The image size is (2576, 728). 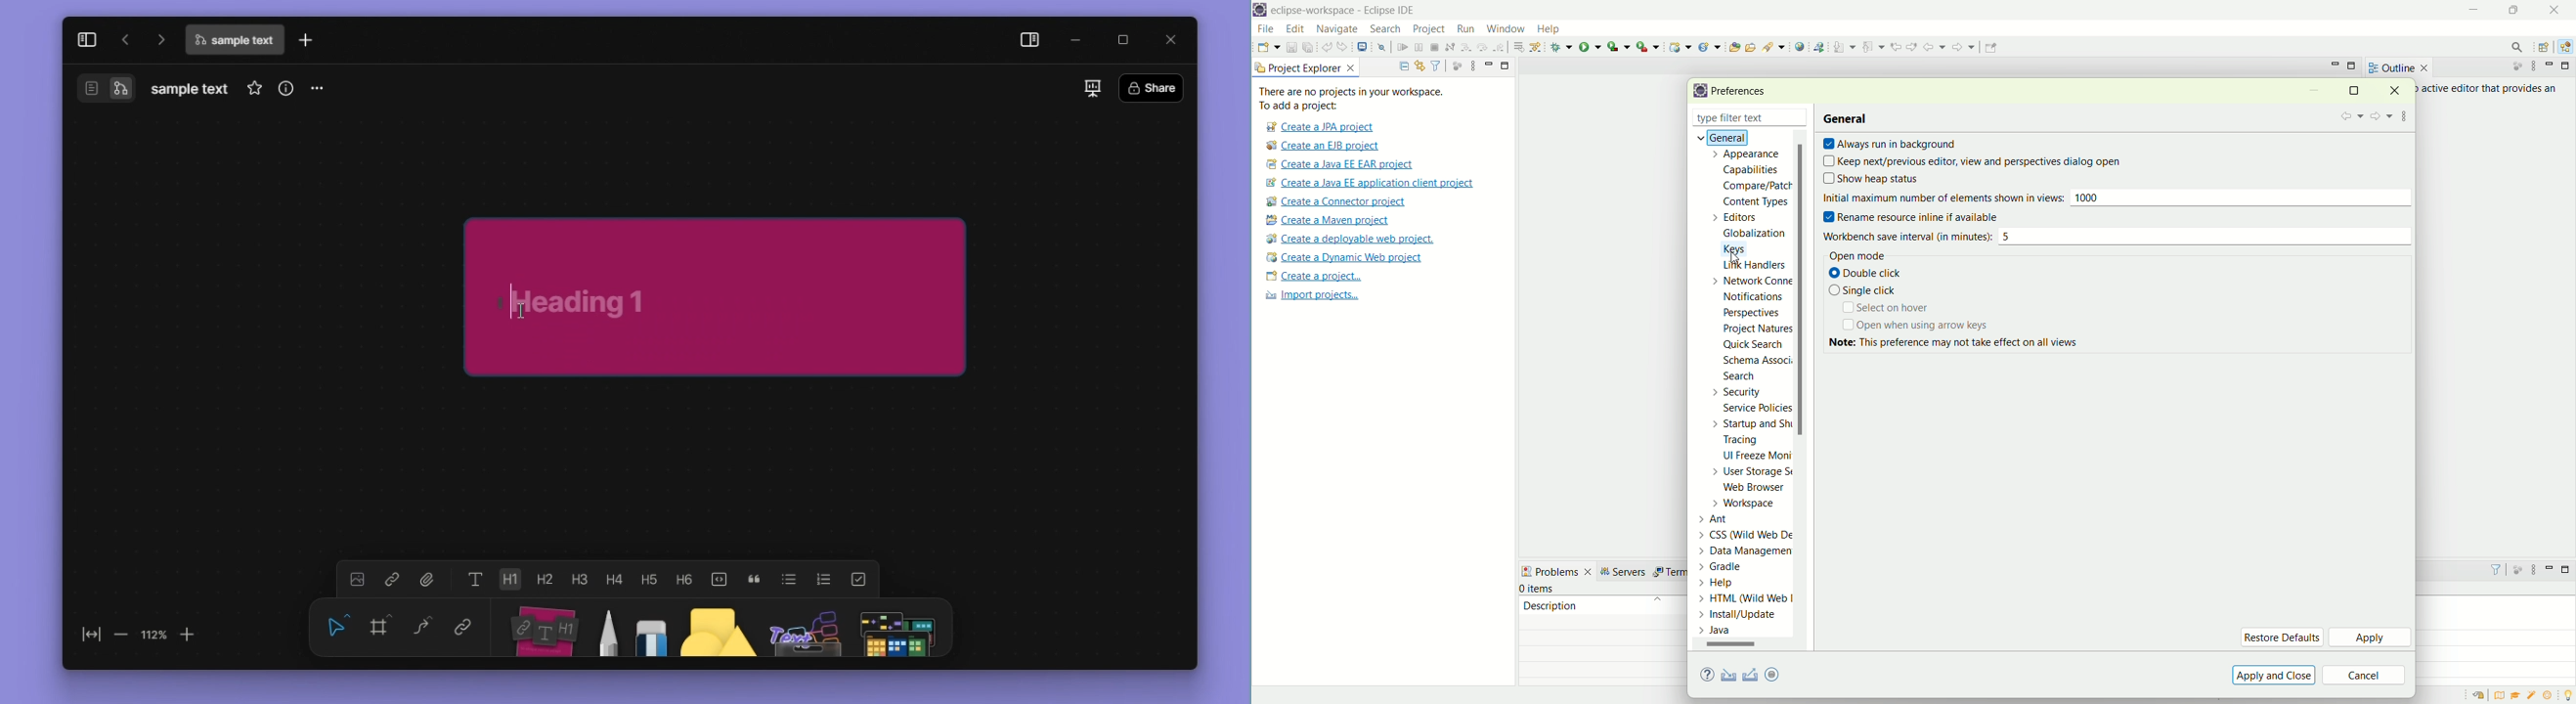 I want to click on sticky note, so click(x=717, y=296).